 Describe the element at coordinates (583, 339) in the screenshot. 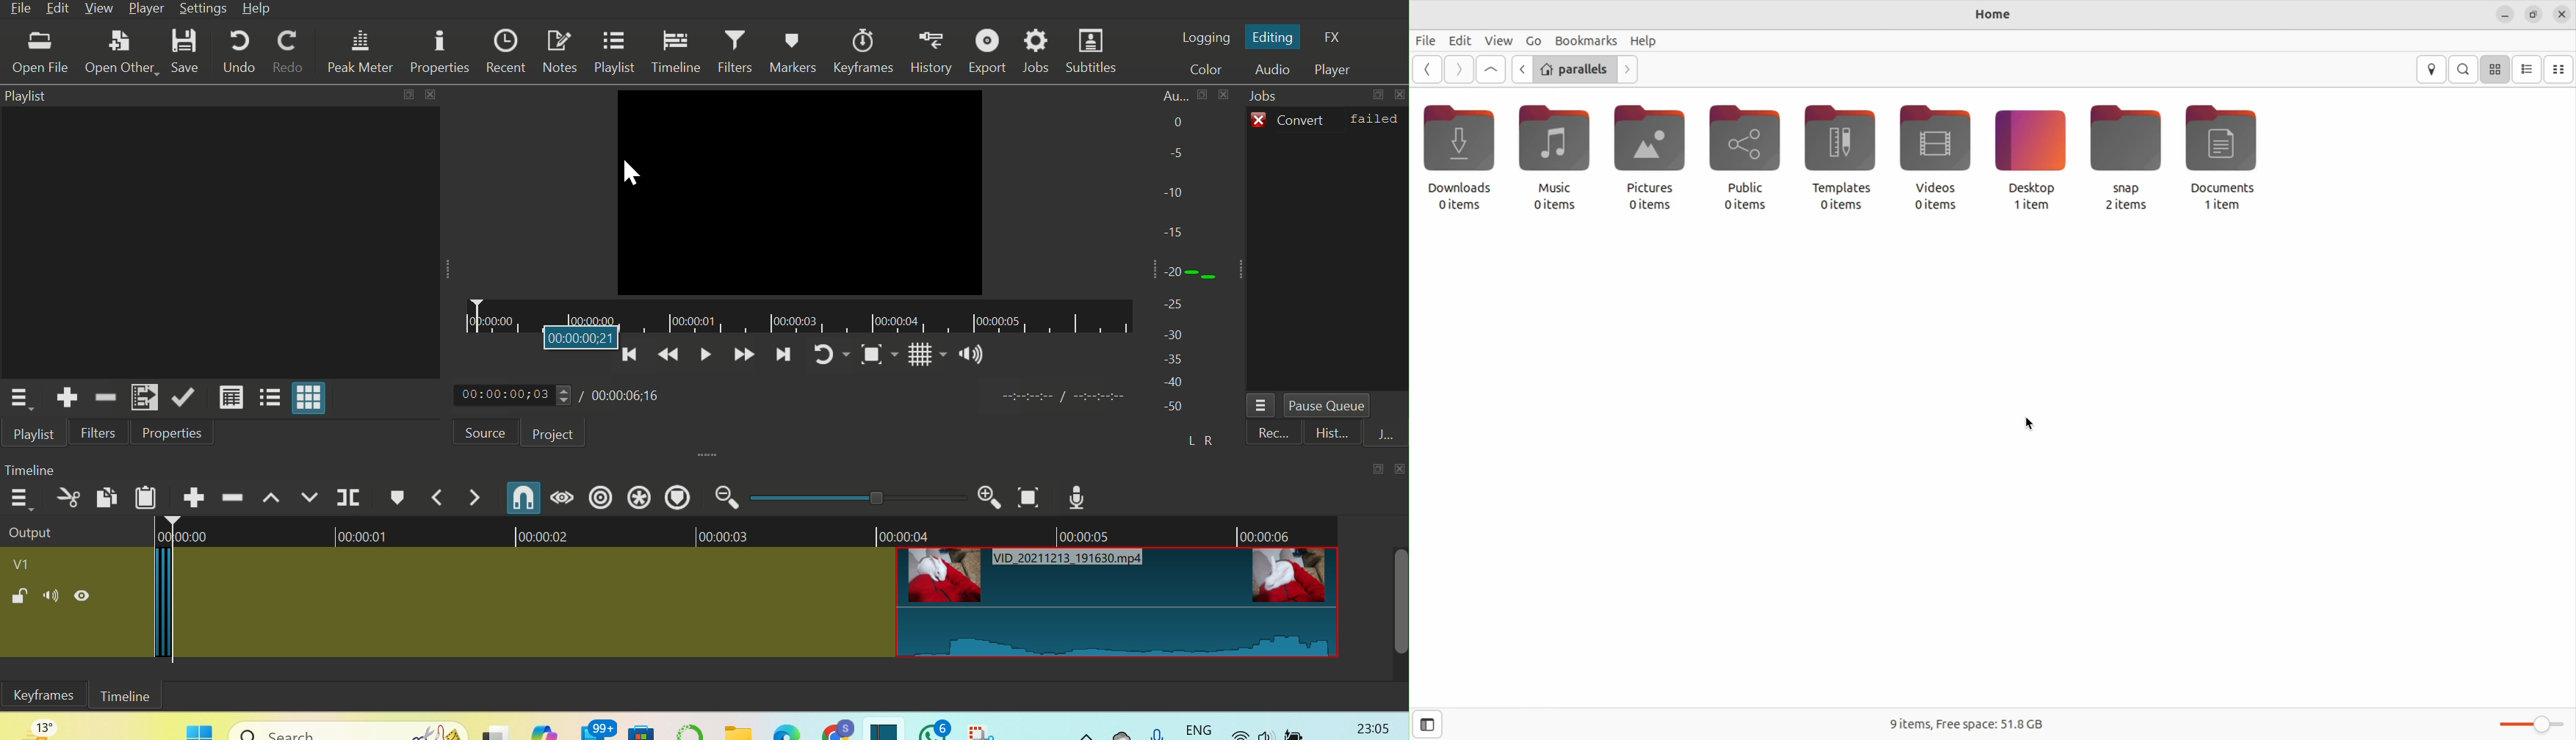

I see `` at that location.